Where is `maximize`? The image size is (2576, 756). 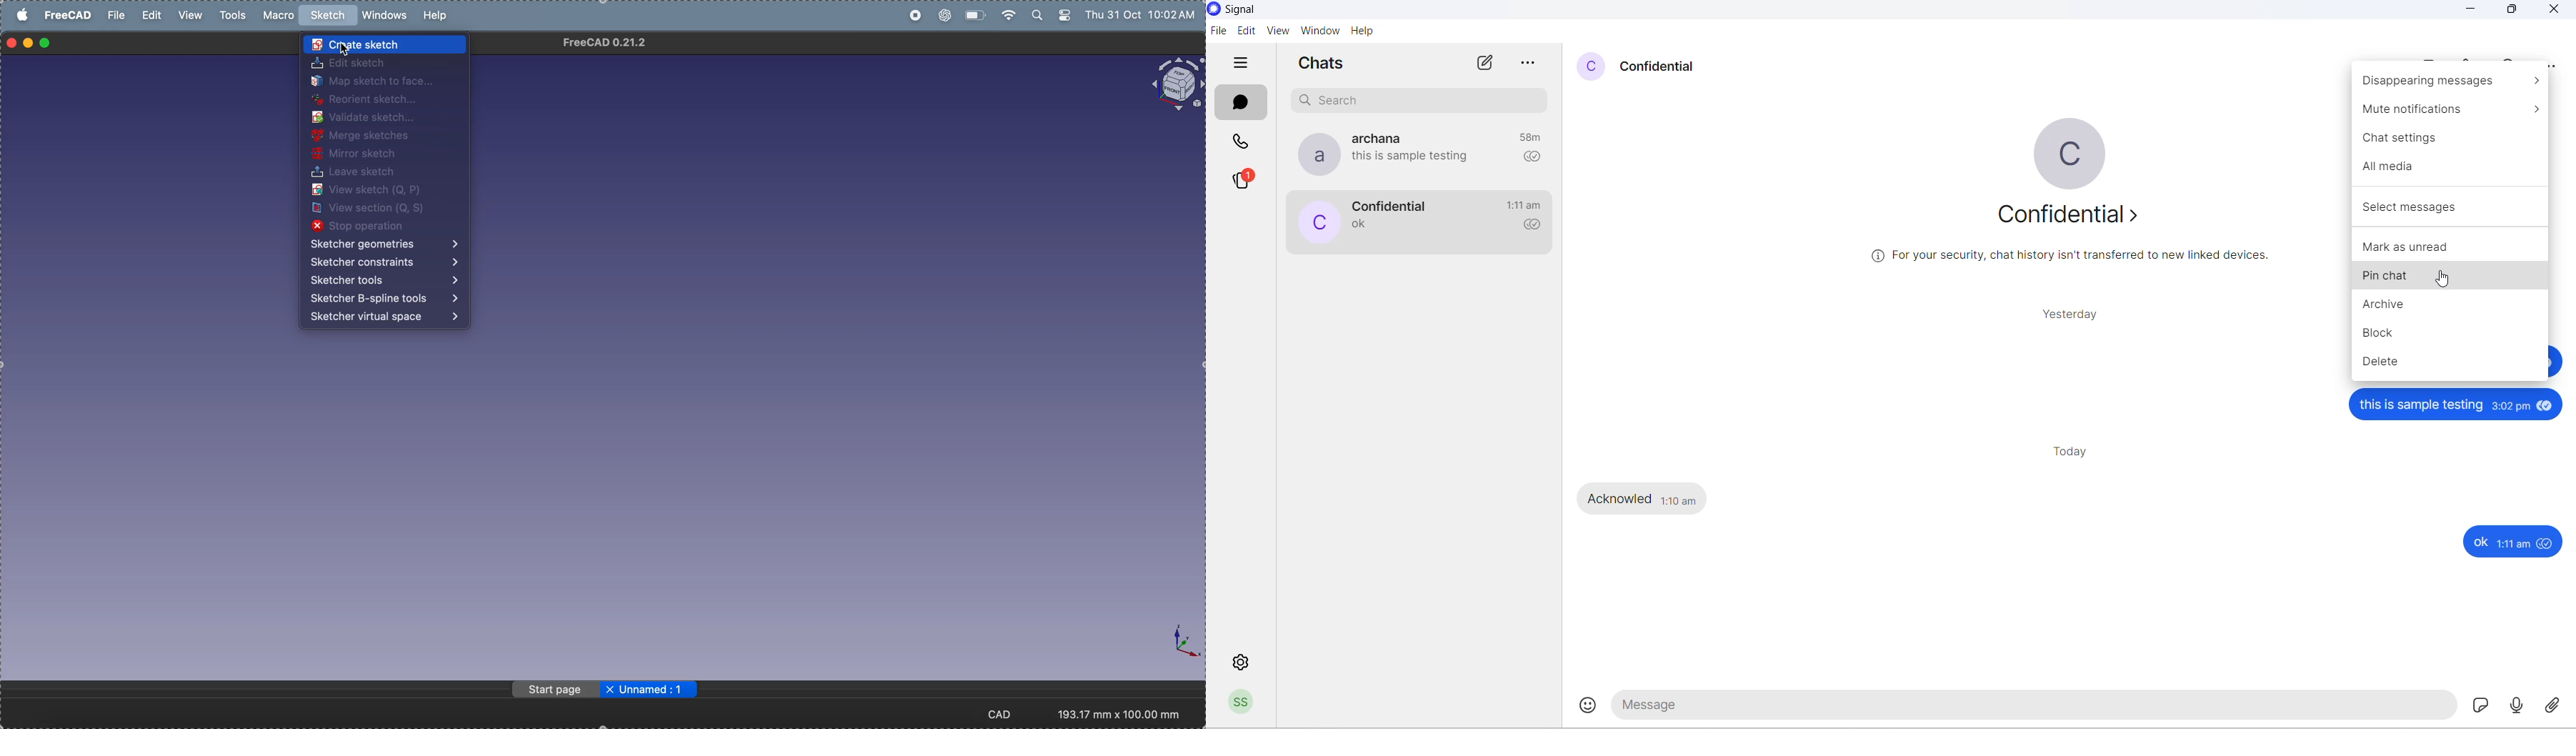 maximize is located at coordinates (2513, 13).